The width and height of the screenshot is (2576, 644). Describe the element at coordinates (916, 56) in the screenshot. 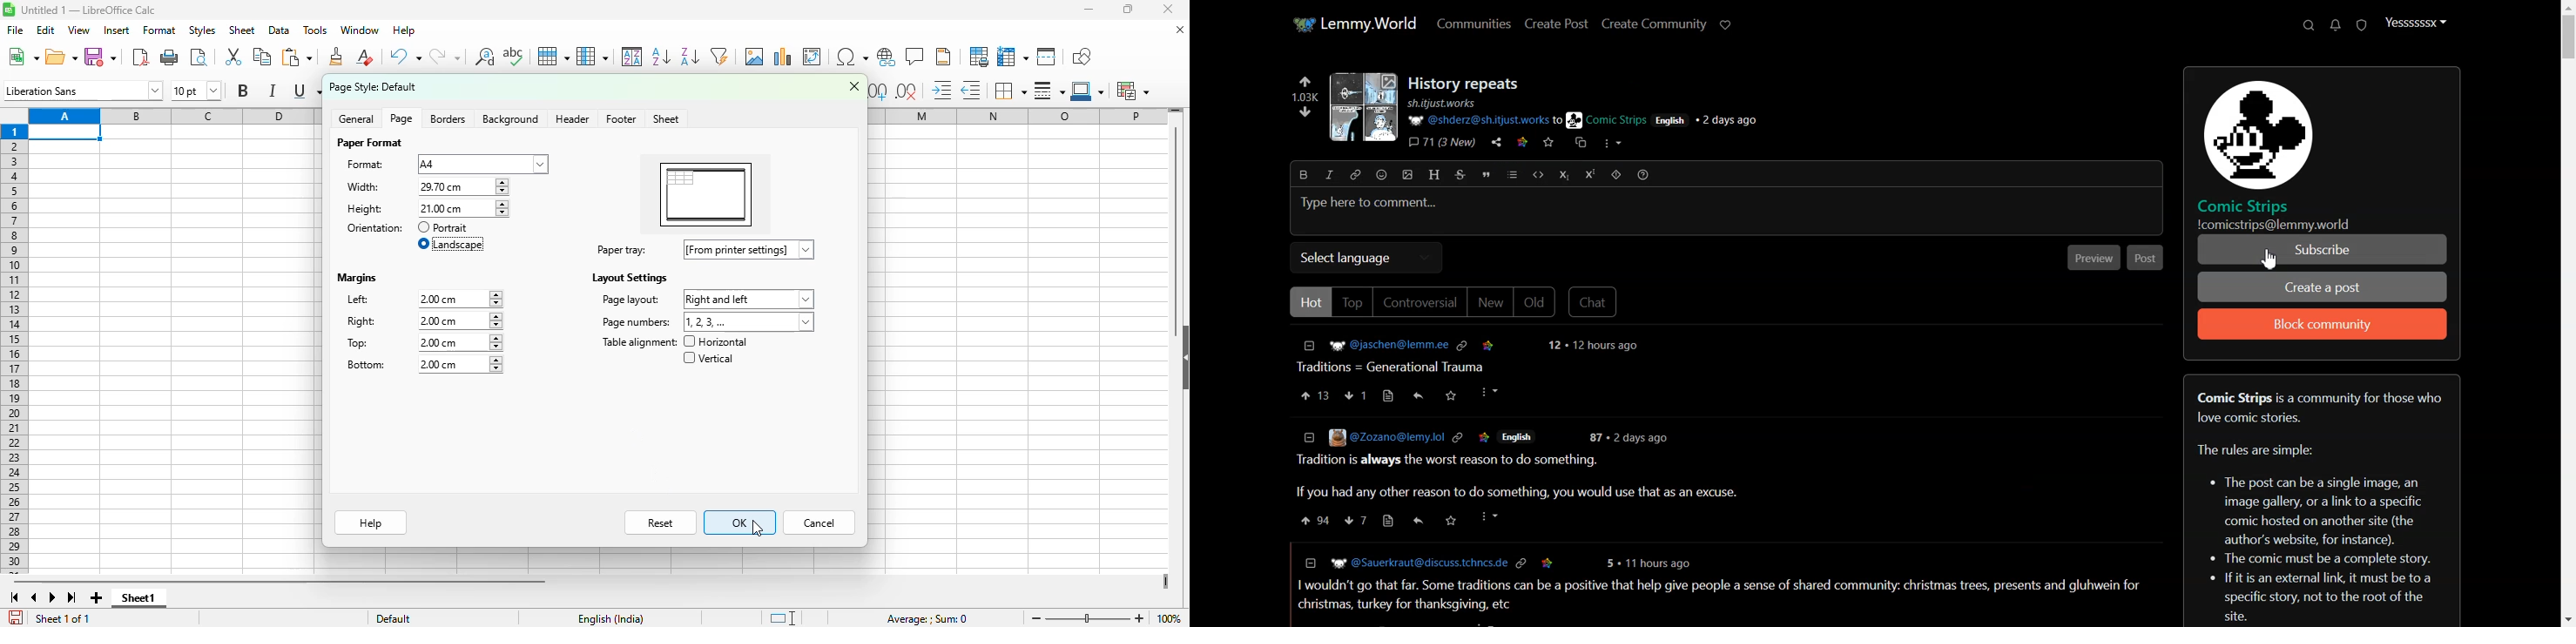

I see `insert comment` at that location.